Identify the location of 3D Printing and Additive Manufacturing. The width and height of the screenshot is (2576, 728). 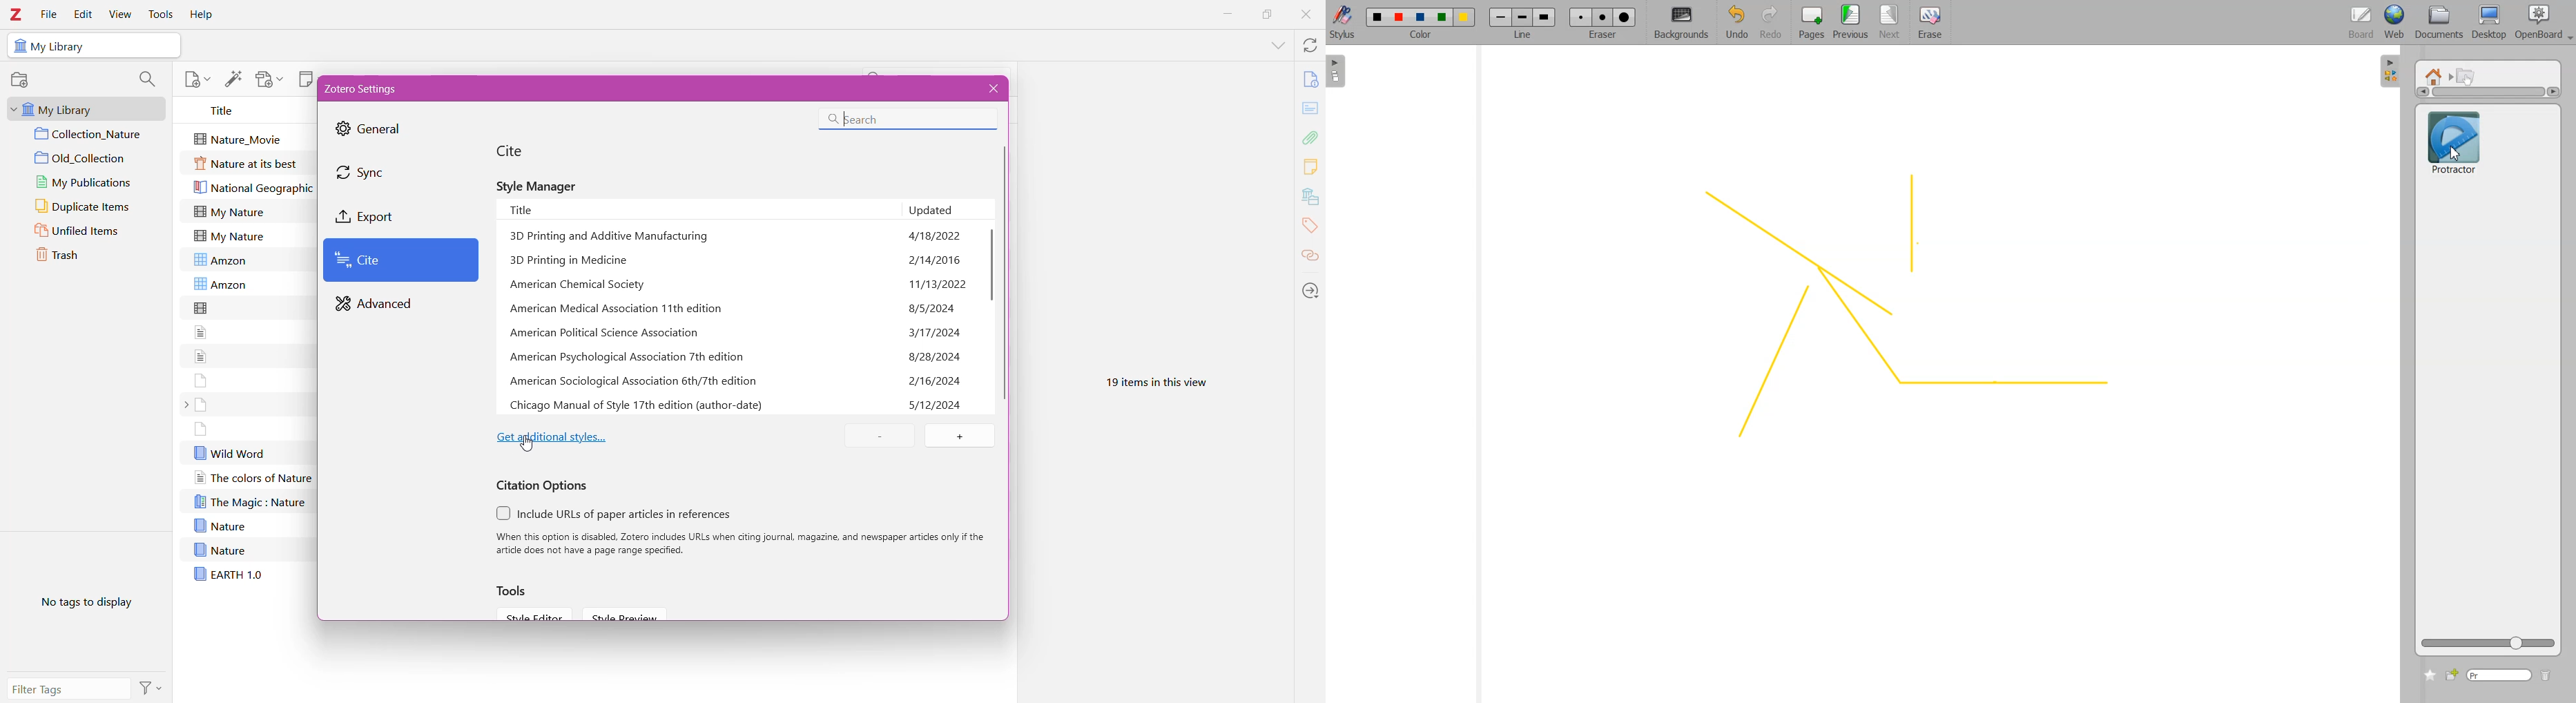
(611, 238).